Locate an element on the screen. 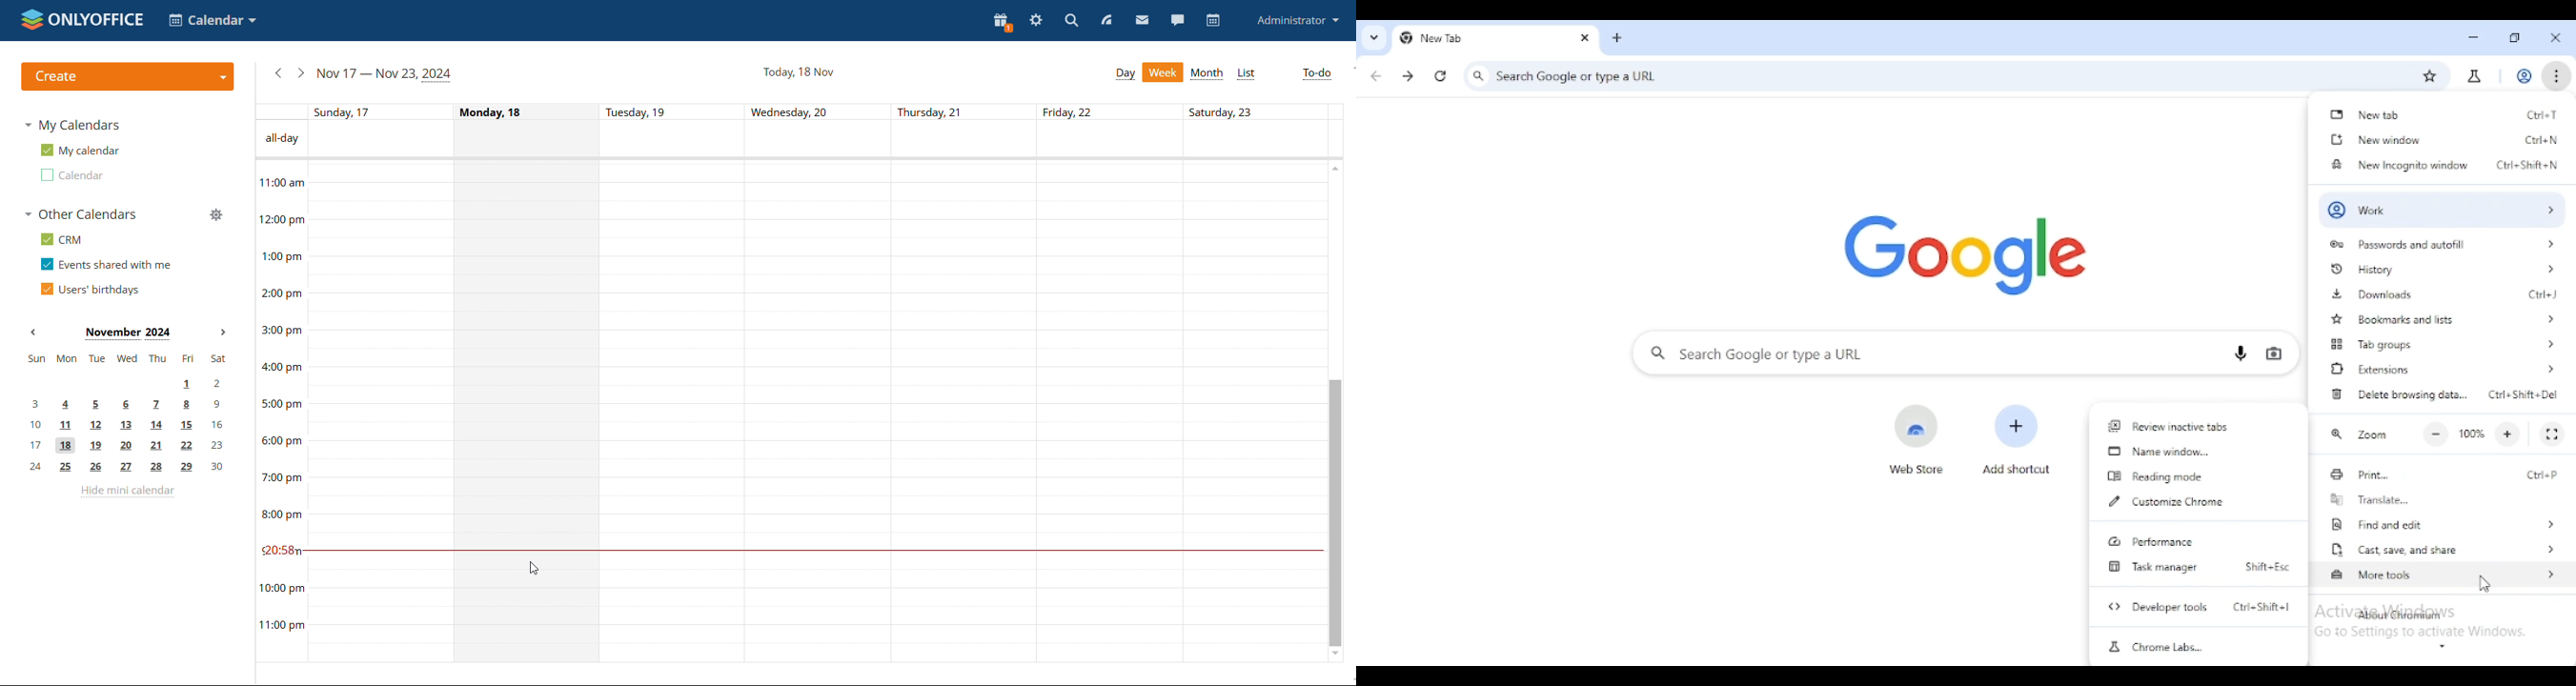 The height and width of the screenshot is (700, 2576). crm is located at coordinates (63, 239).